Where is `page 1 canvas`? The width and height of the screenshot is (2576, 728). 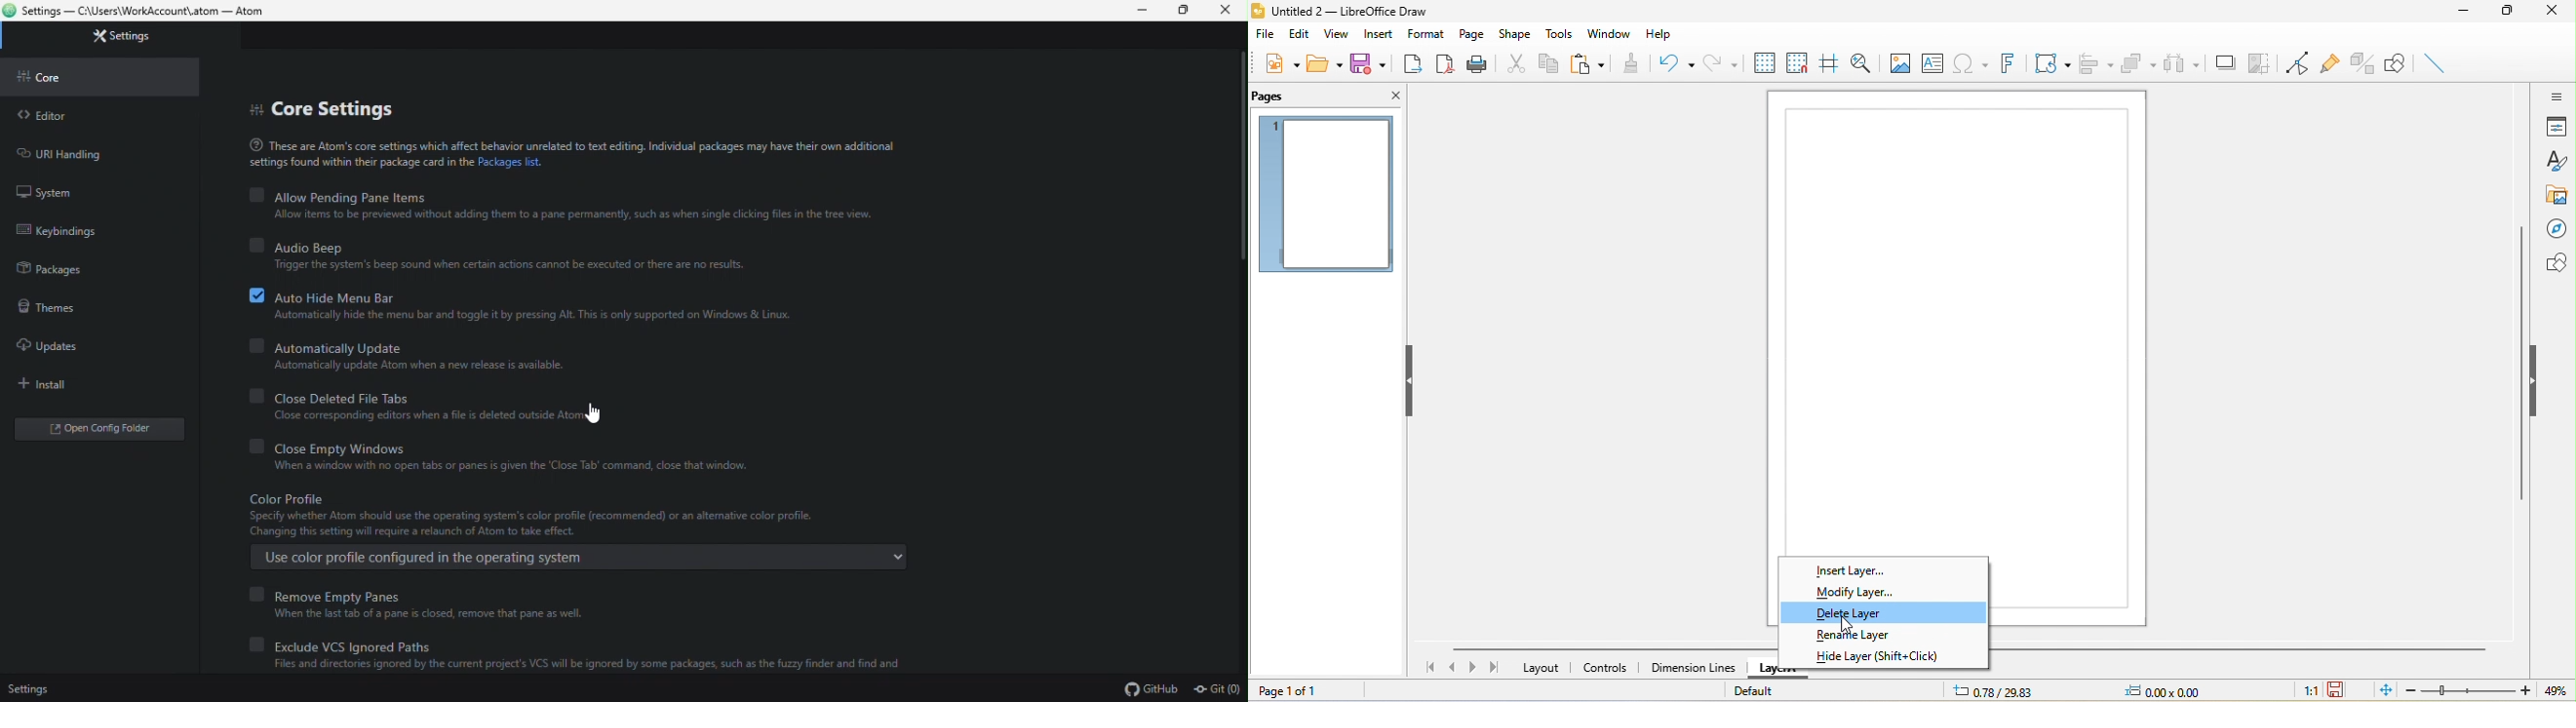
page 1 canvas is located at coordinates (1955, 317).